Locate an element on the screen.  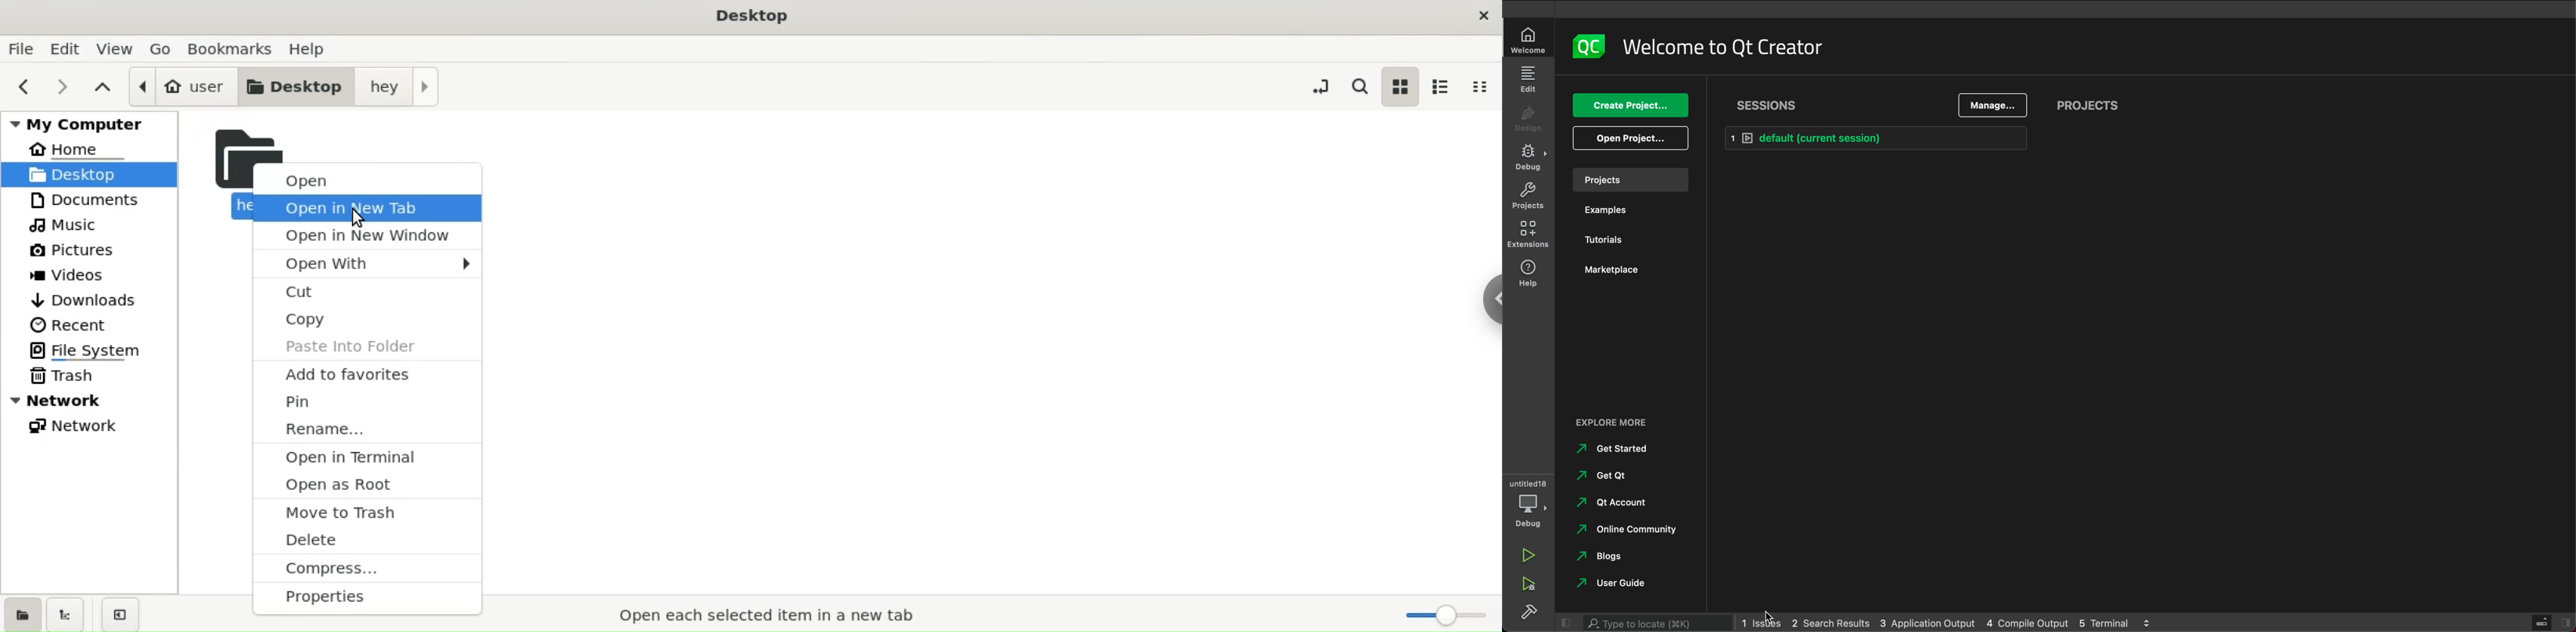
properties is located at coordinates (367, 600).